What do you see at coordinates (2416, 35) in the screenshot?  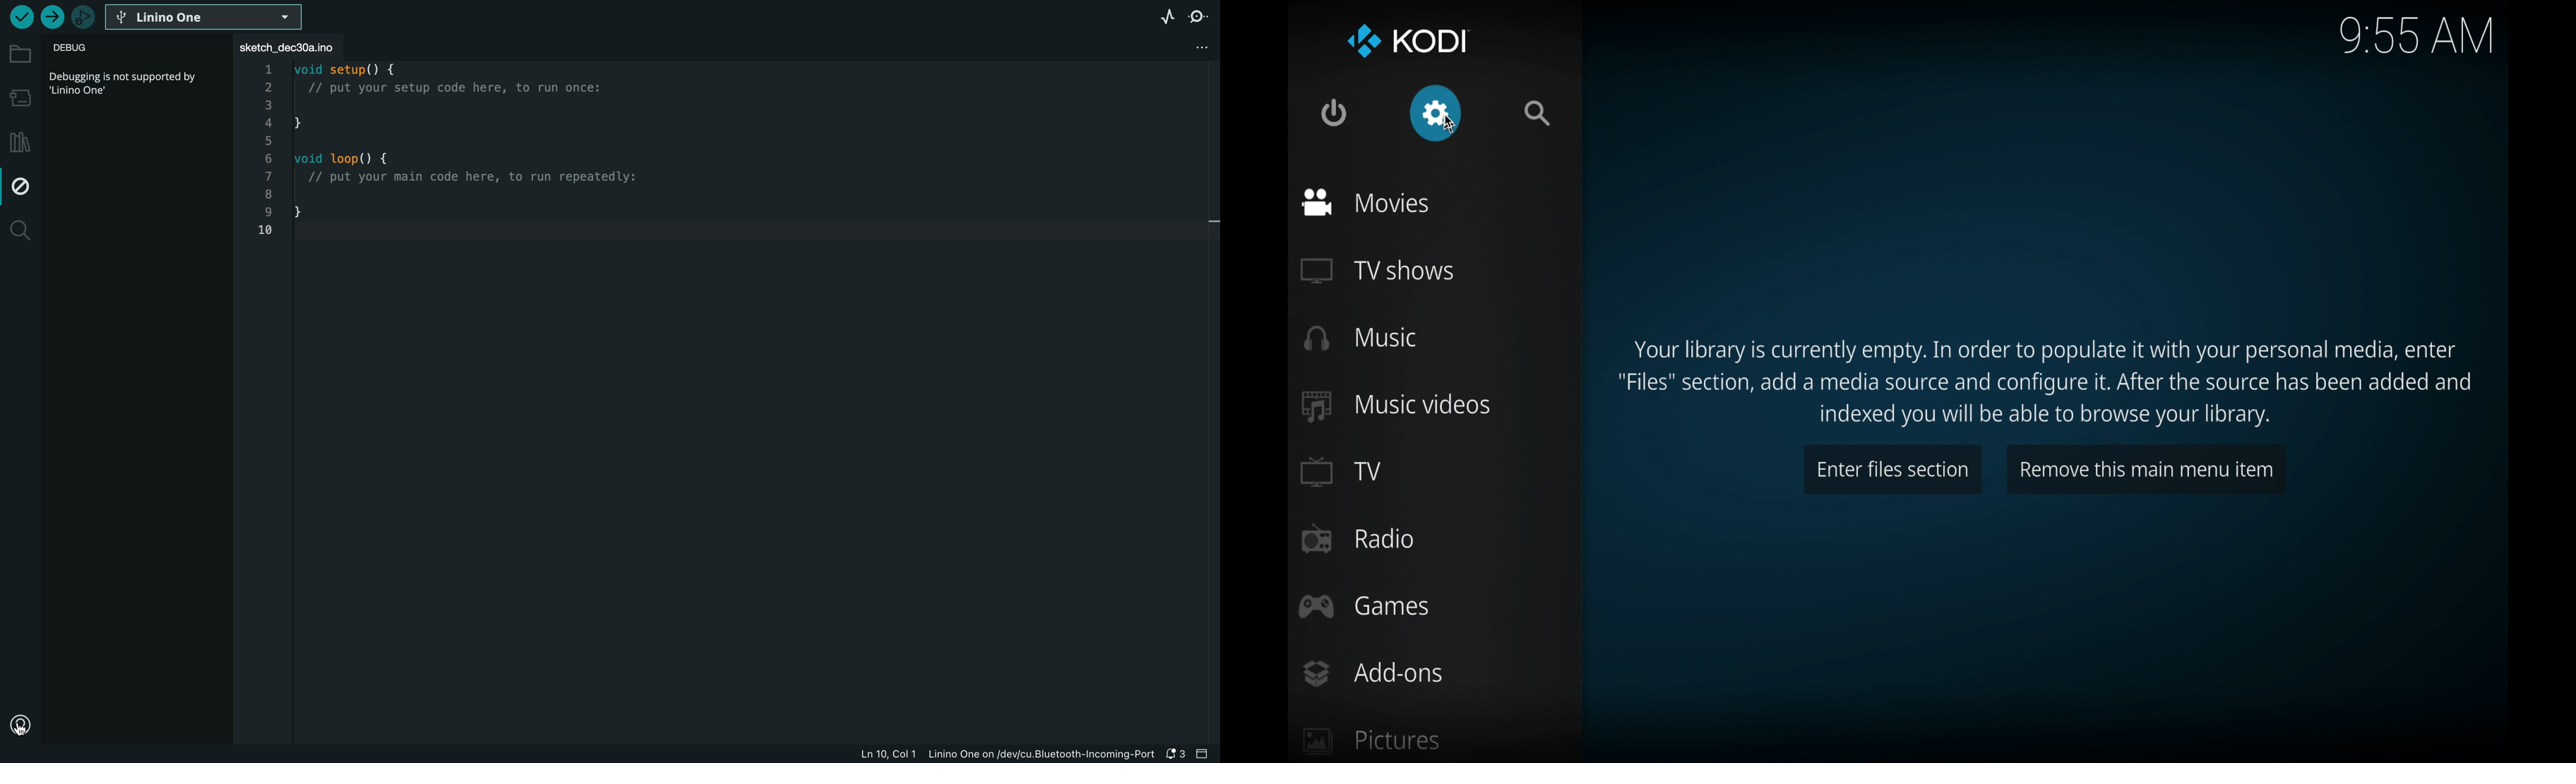 I see `time` at bounding box center [2416, 35].